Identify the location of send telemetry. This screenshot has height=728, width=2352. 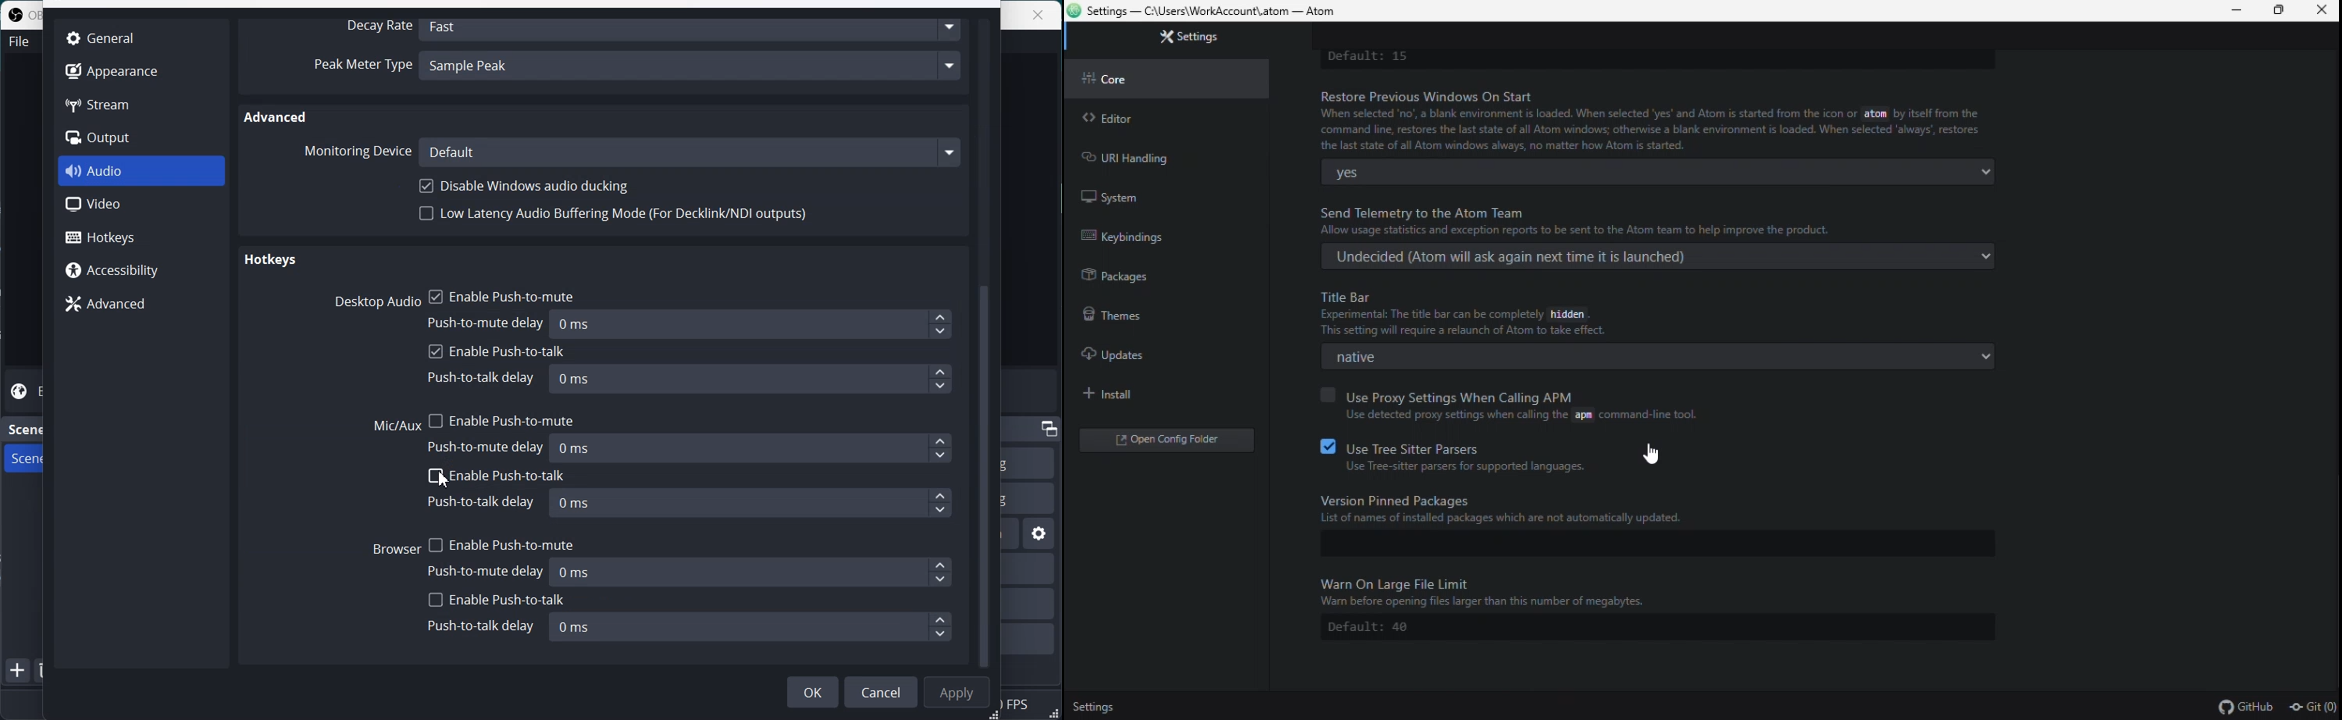
(1665, 220).